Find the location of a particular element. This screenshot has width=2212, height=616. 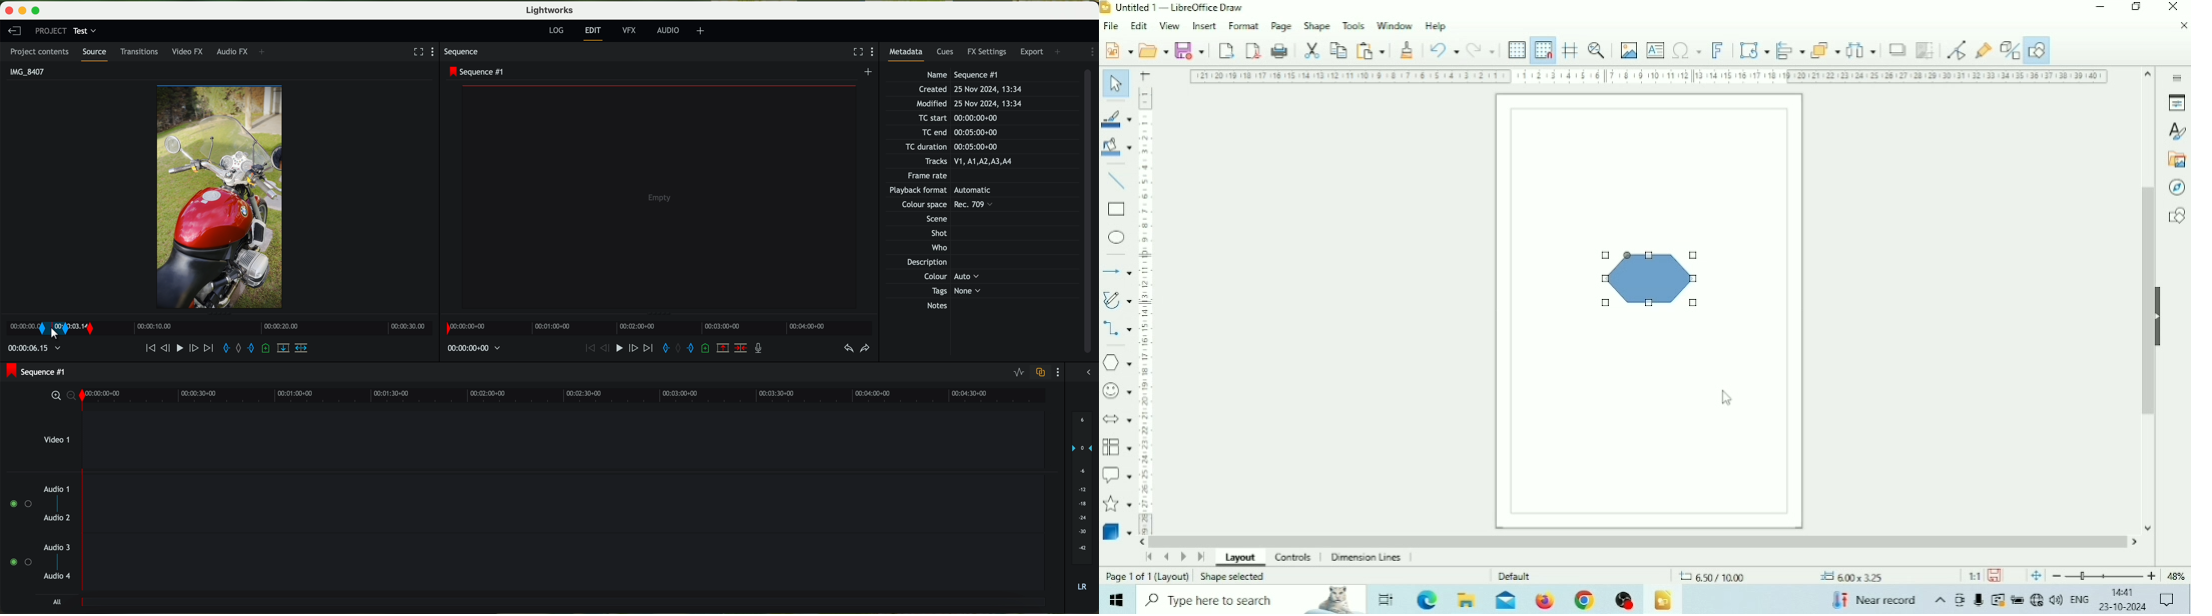

Created is located at coordinates (970, 90).